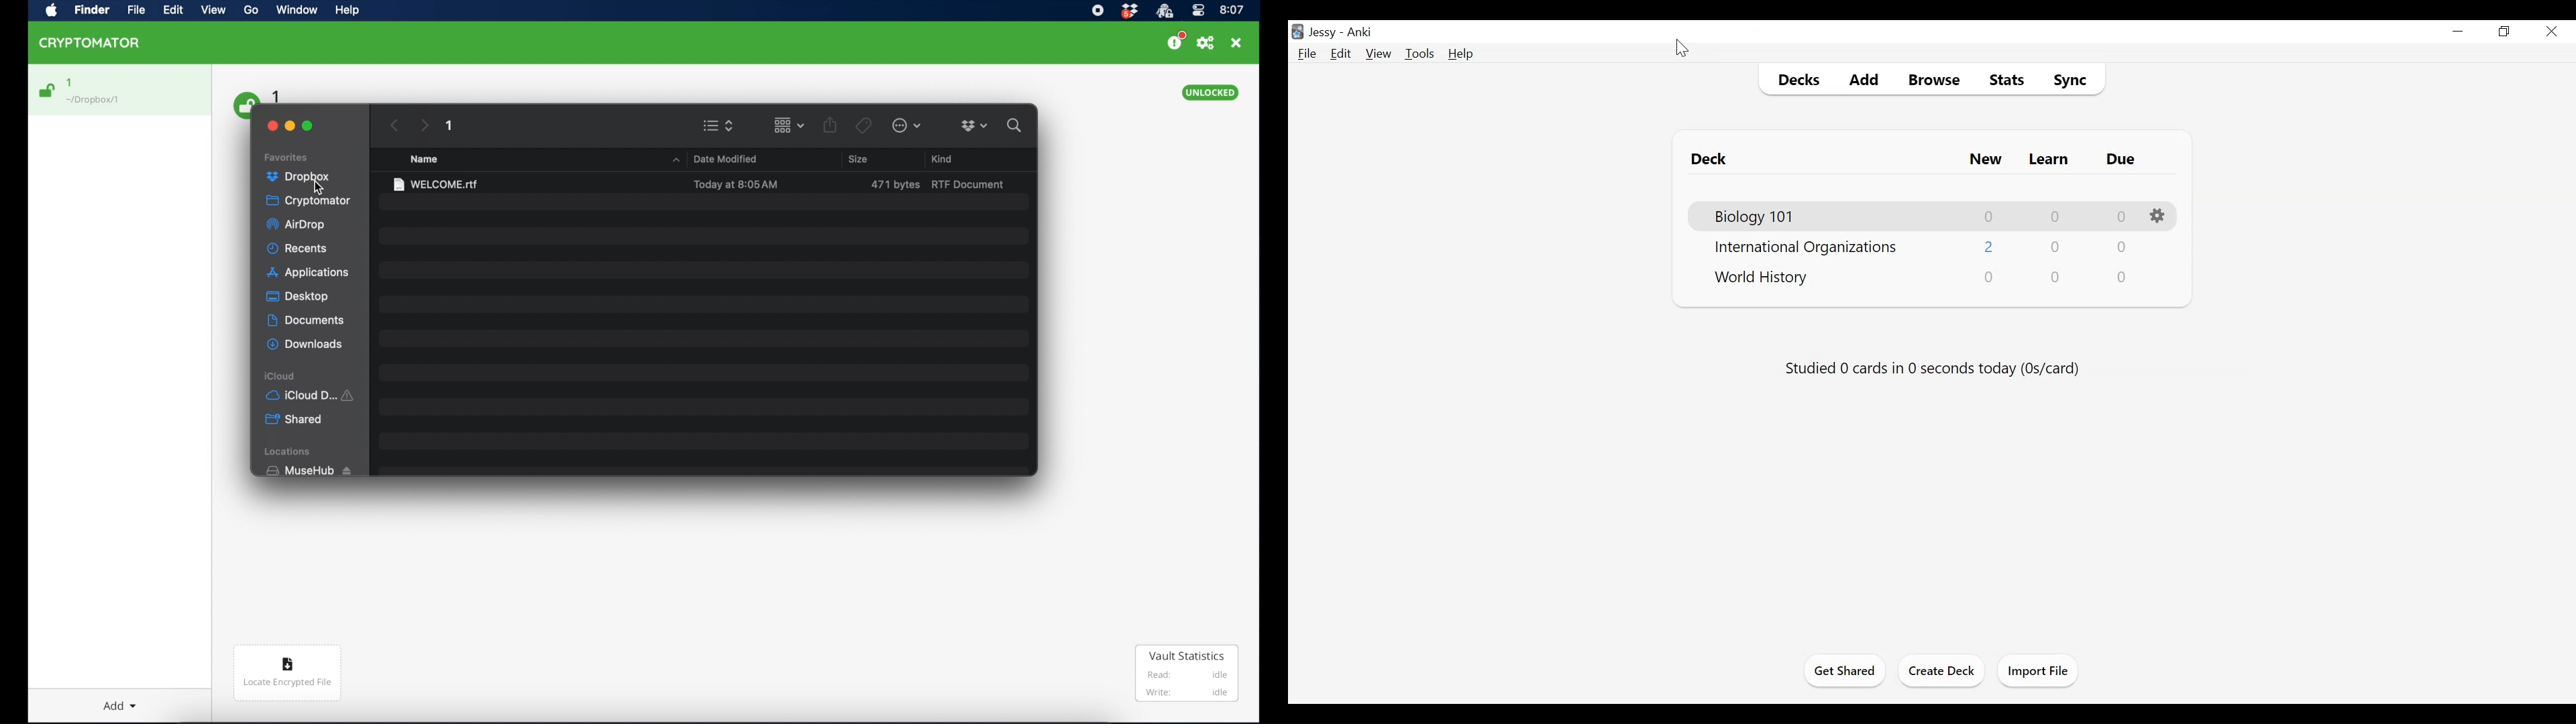  What do you see at coordinates (895, 185) in the screenshot?
I see `size` at bounding box center [895, 185].